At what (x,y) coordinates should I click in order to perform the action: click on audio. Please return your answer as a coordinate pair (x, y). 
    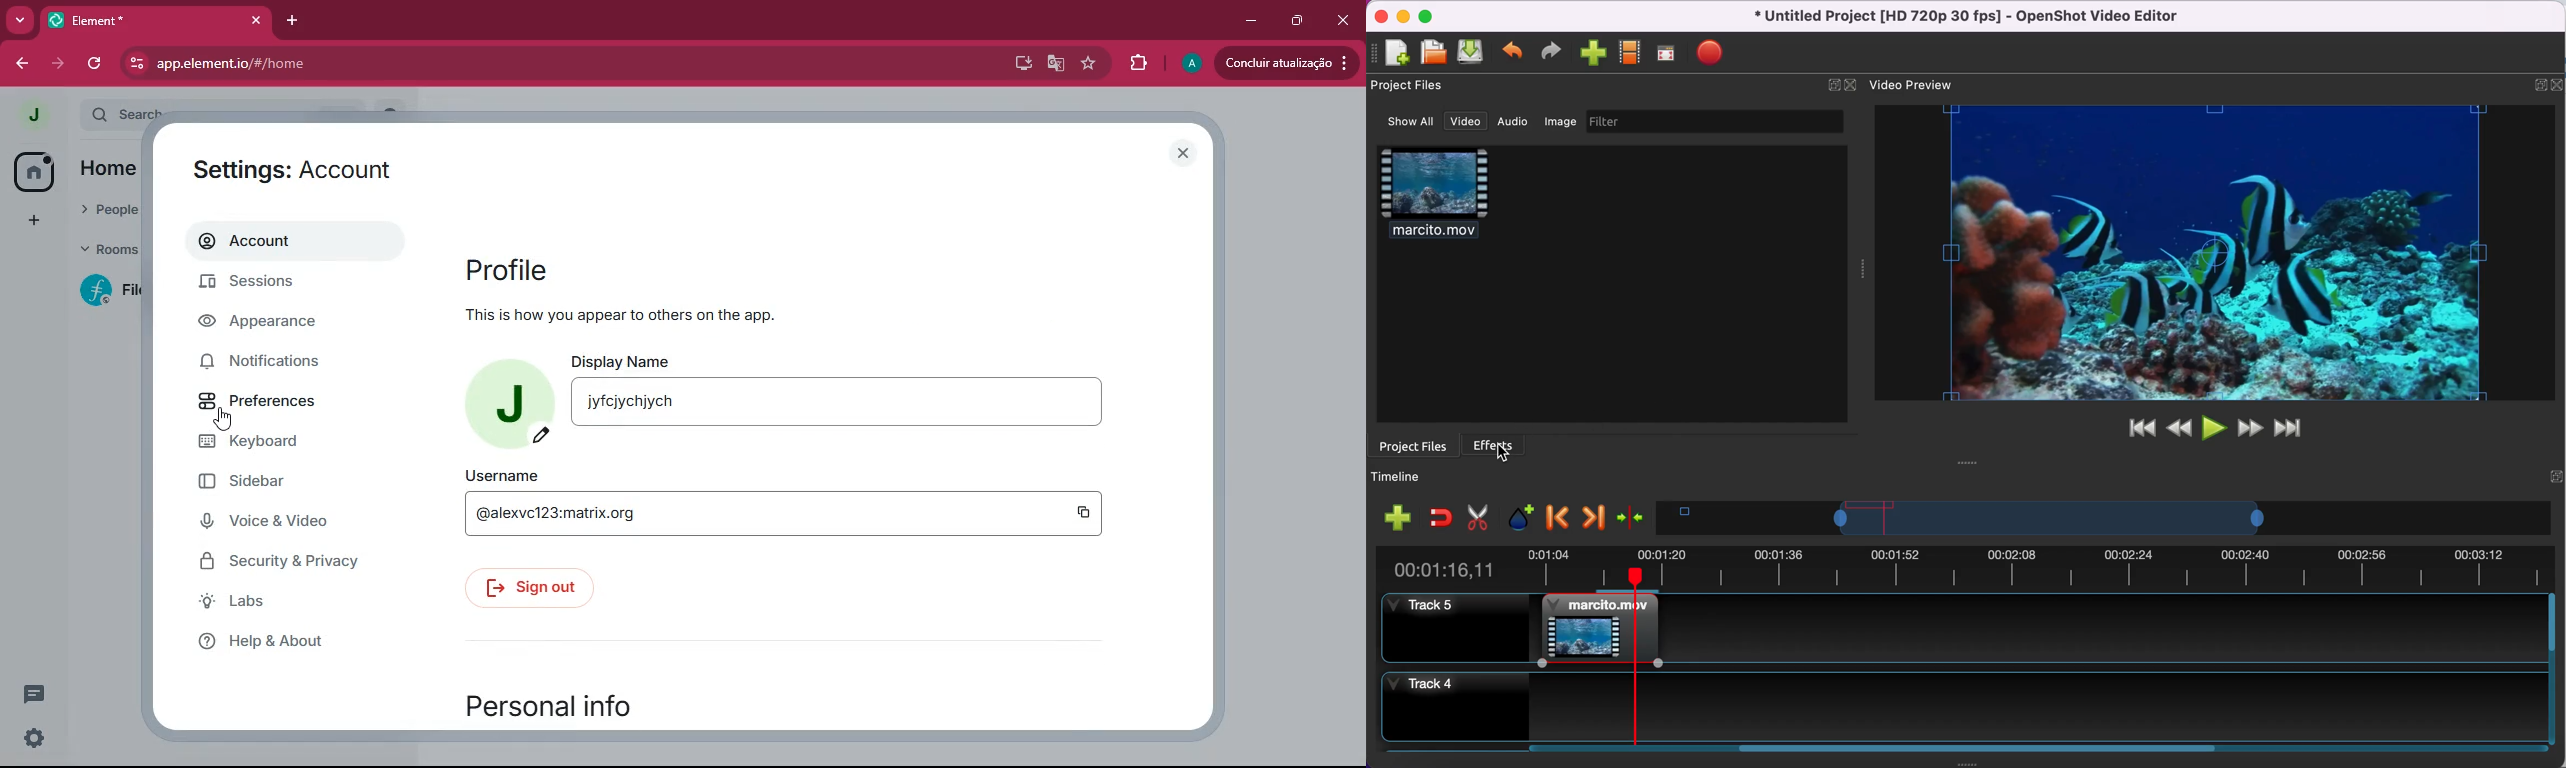
    Looking at the image, I should click on (1512, 123).